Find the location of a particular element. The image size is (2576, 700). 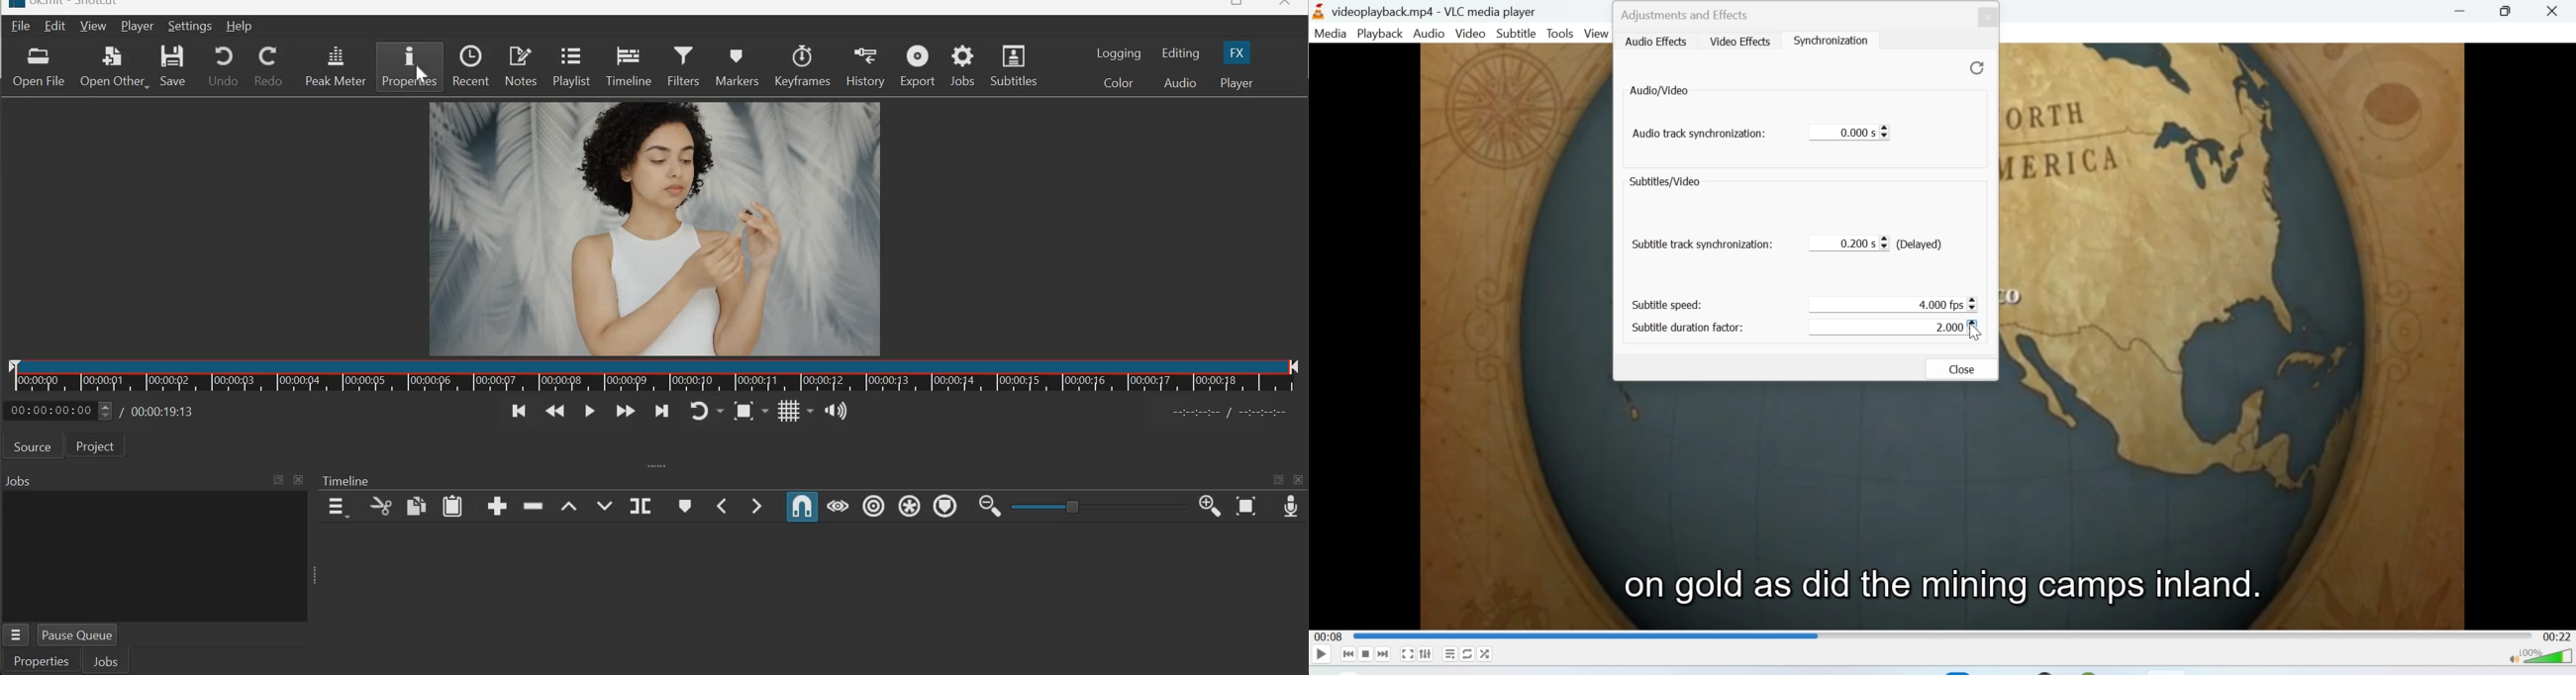

Keyframes is located at coordinates (803, 65).